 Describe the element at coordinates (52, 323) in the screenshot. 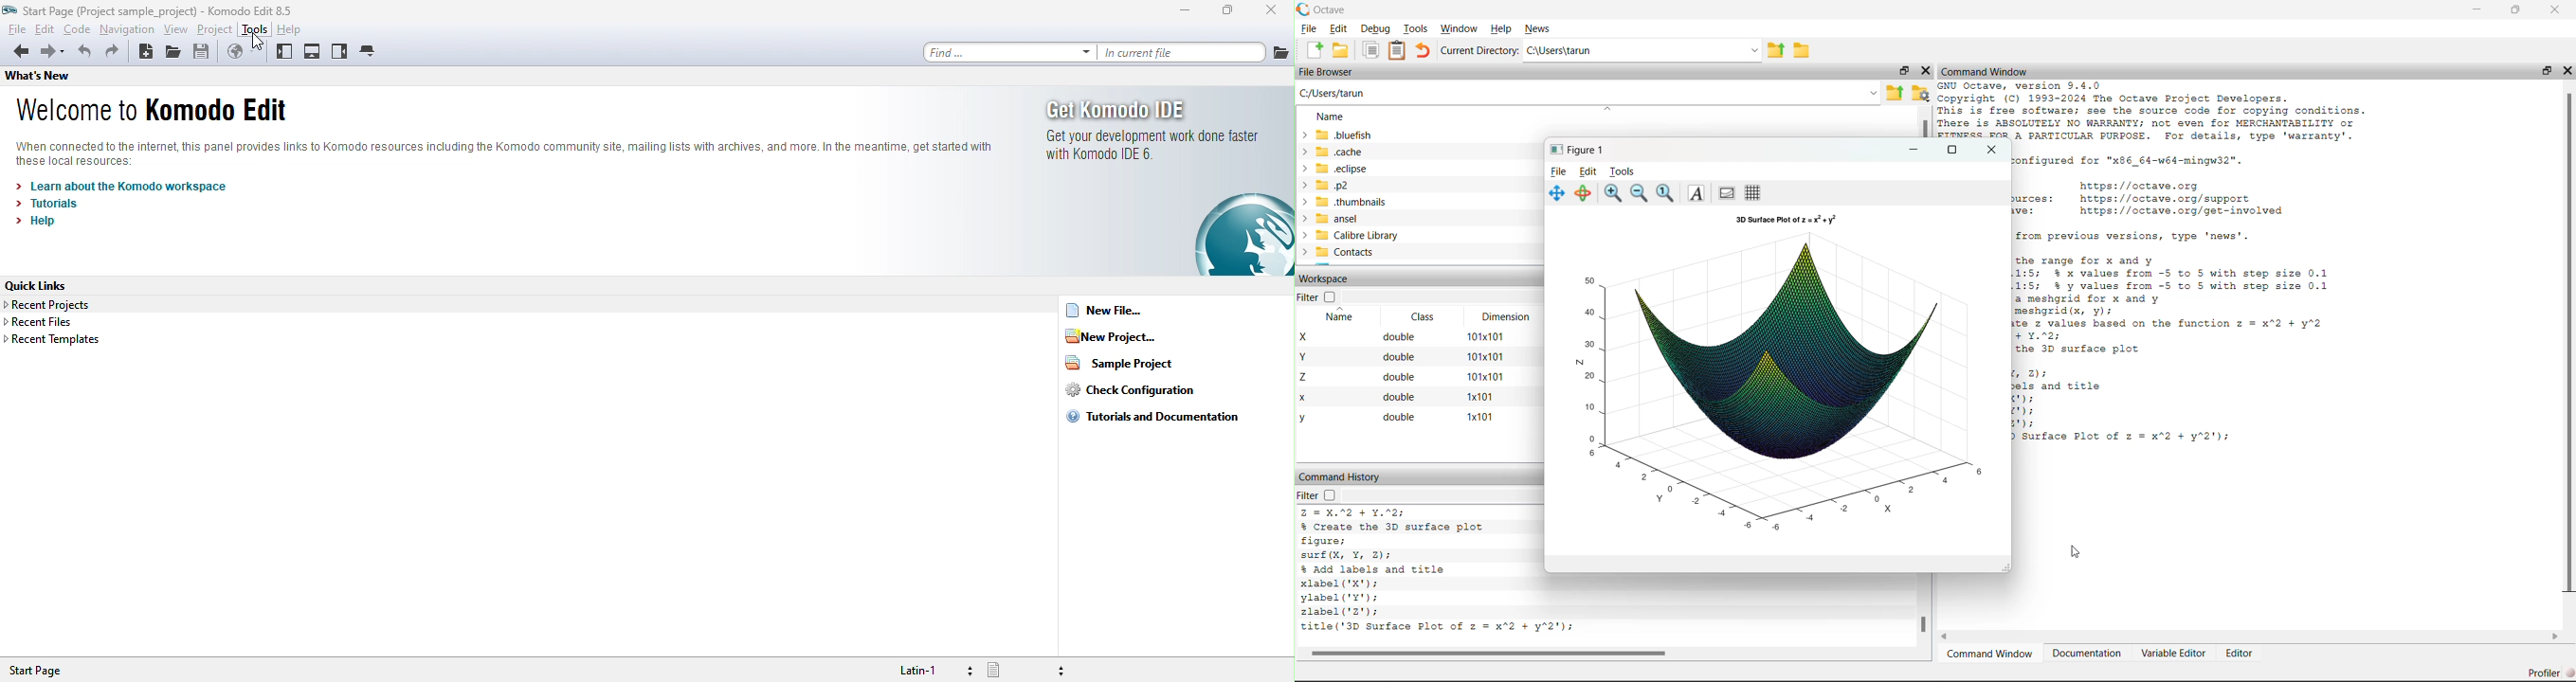

I see `recent files` at that location.